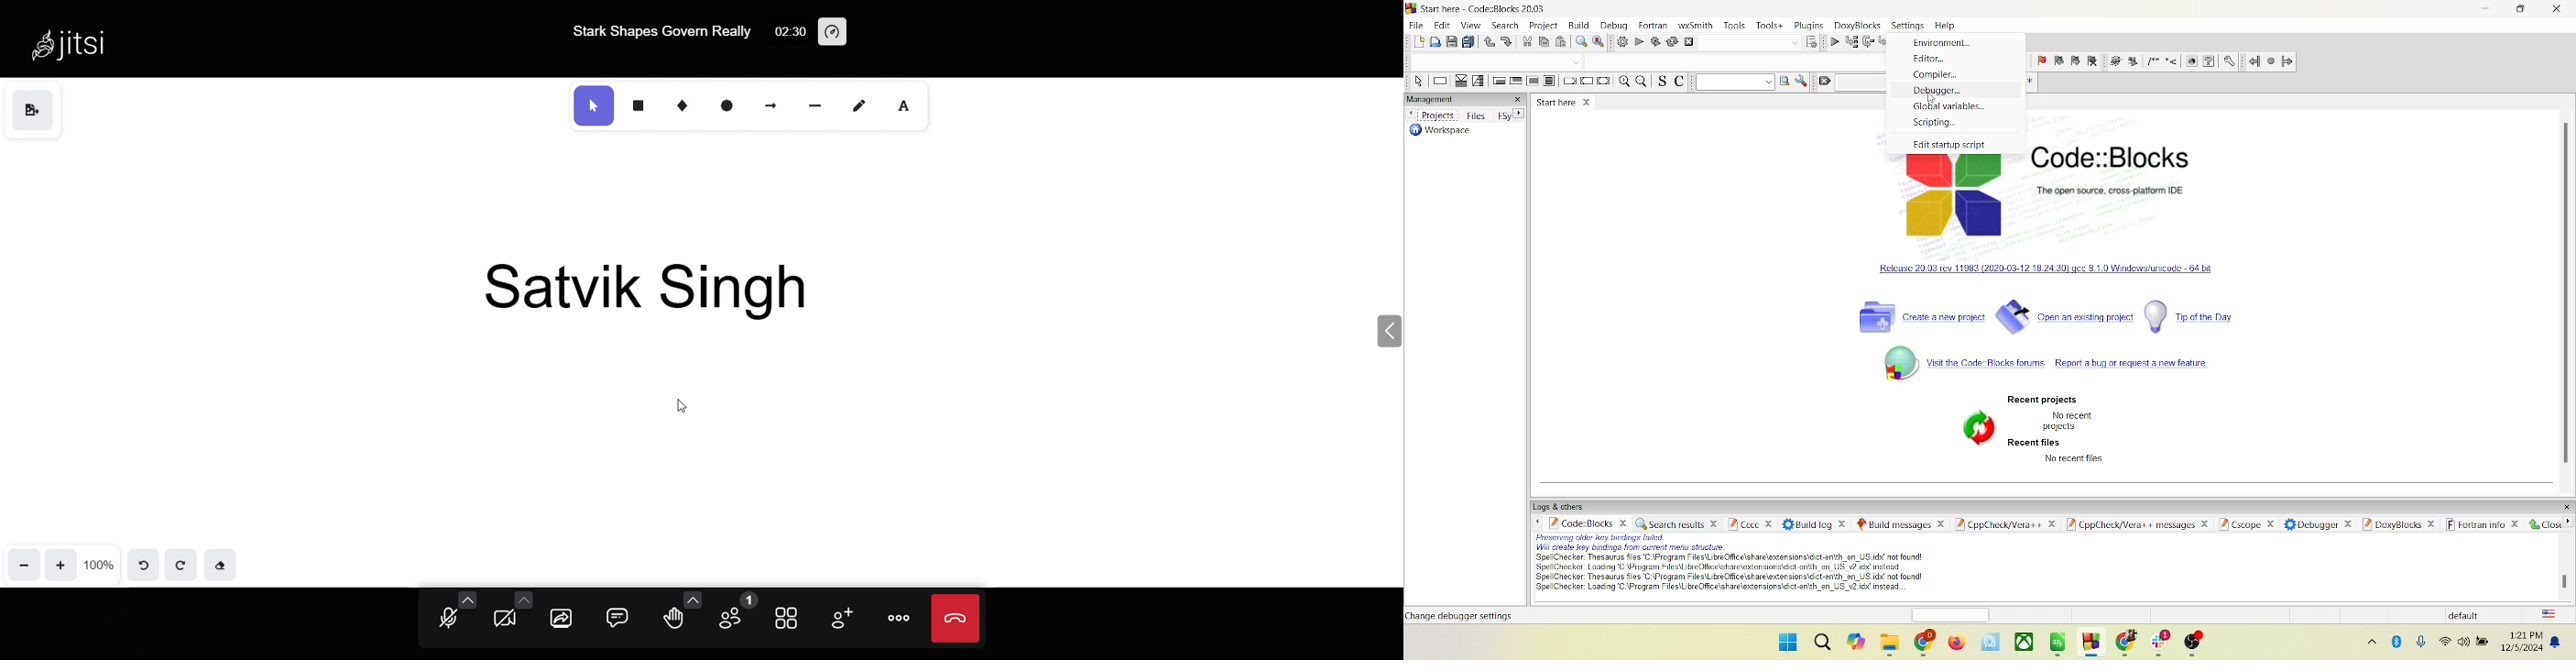 Image resolution: width=2576 pixels, height=672 pixels. What do you see at coordinates (1725, 564) in the screenshot?
I see `text` at bounding box center [1725, 564].